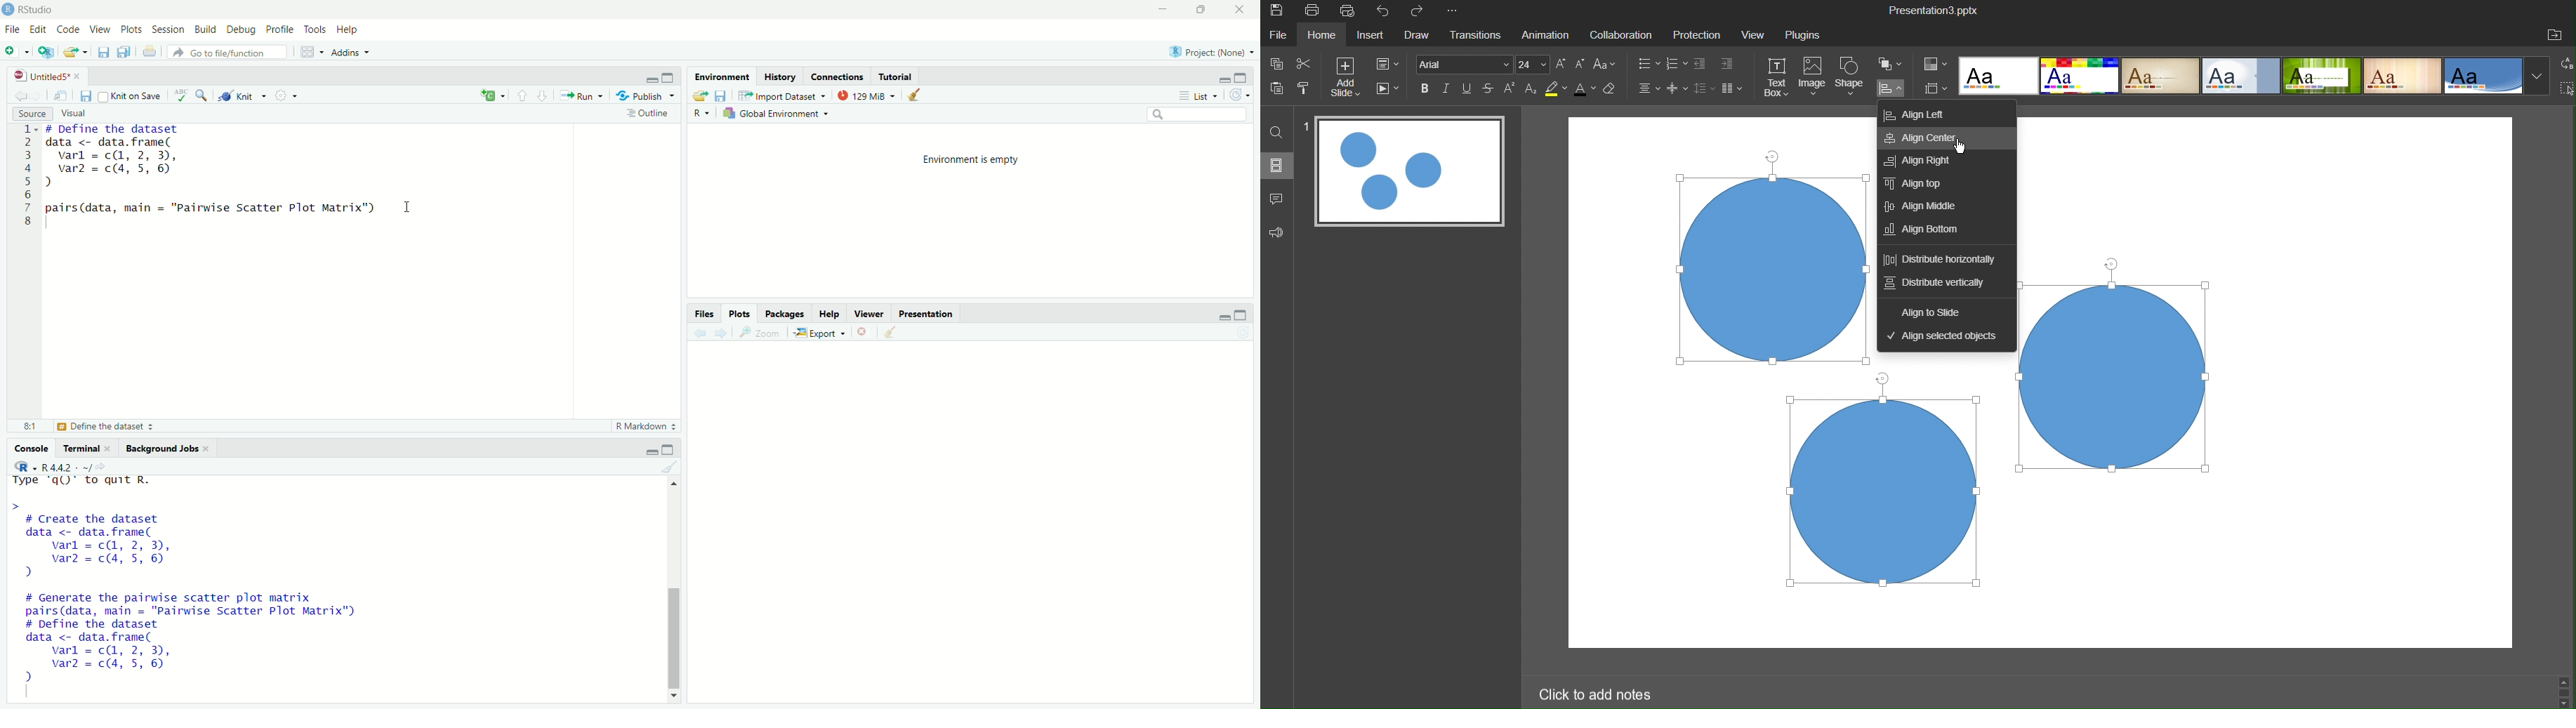 The width and height of the screenshot is (2576, 728). I want to click on Addins, so click(353, 51).